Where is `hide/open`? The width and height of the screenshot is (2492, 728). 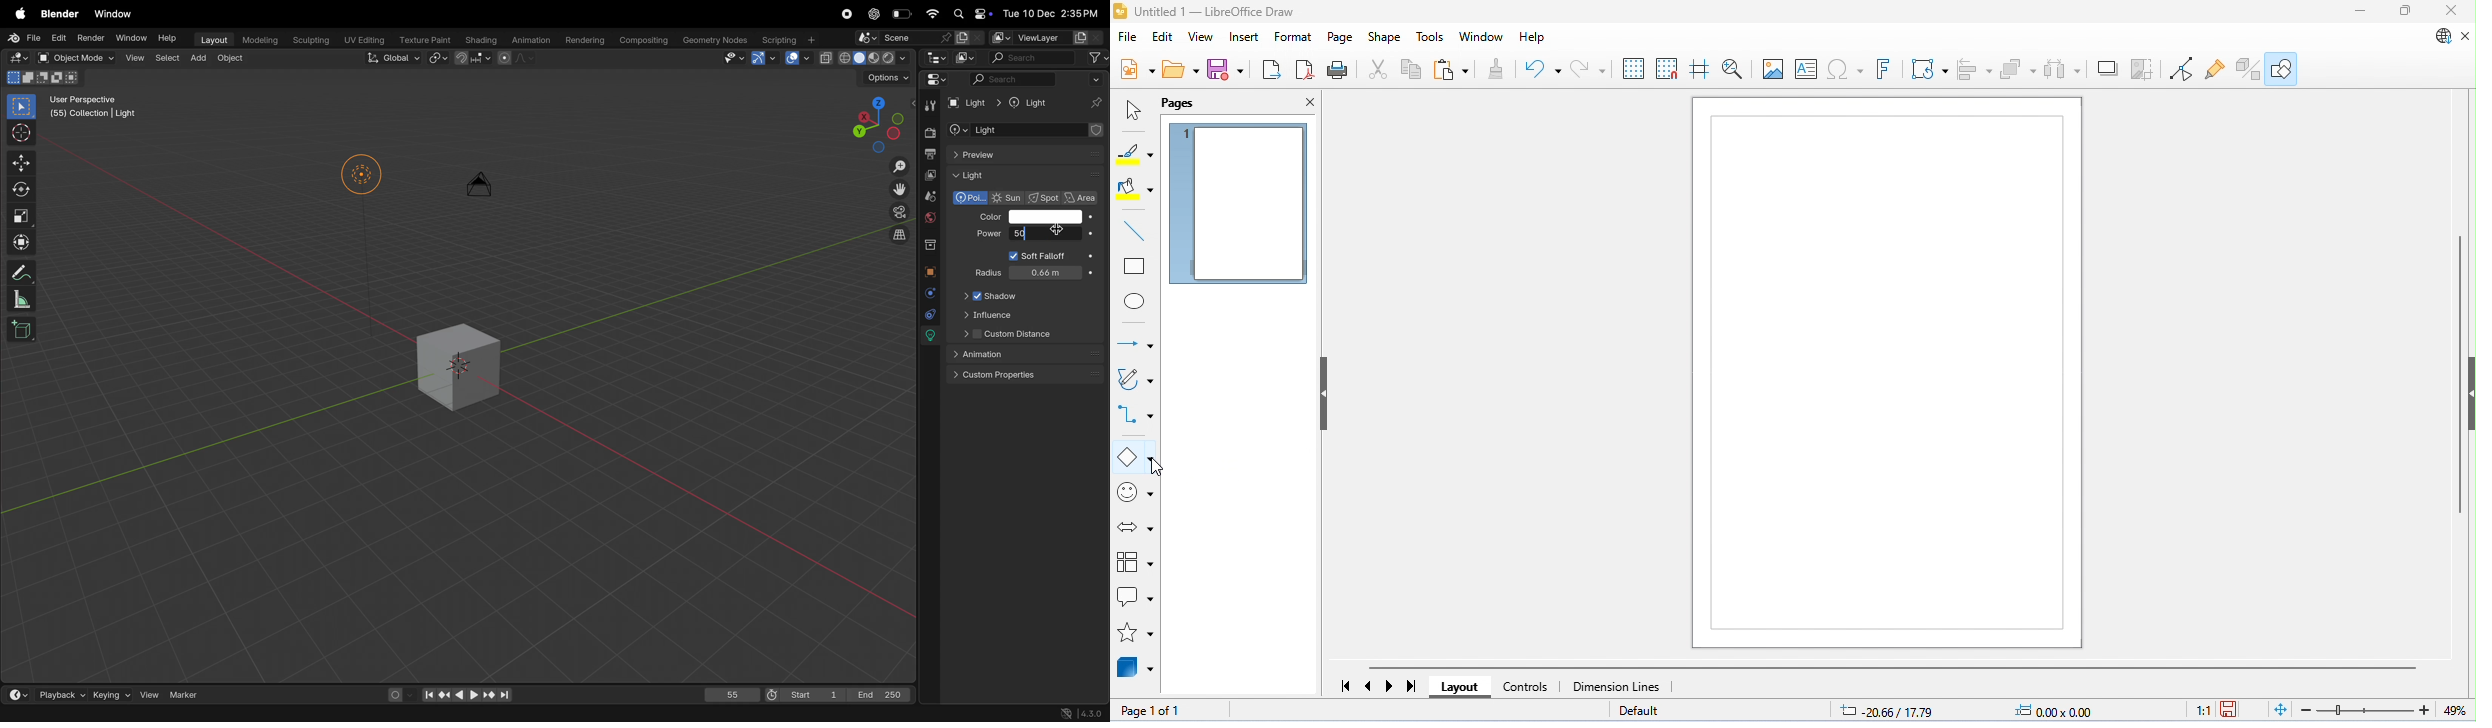
hide/open is located at coordinates (2467, 395).